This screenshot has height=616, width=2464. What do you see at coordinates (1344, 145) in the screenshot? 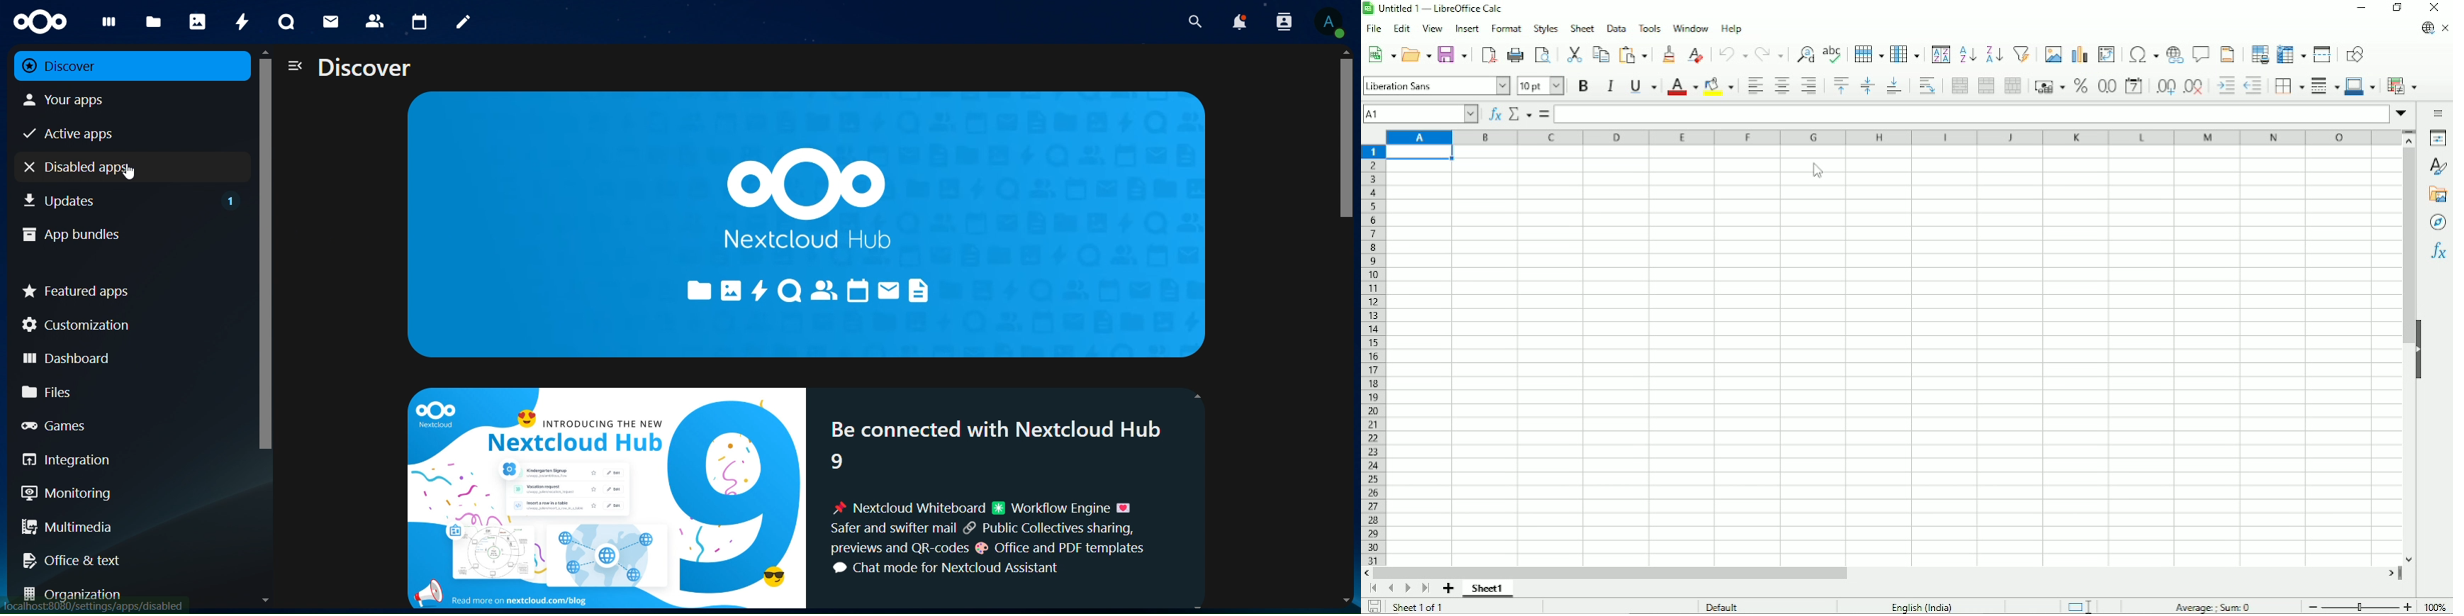
I see `scrollbar` at bounding box center [1344, 145].